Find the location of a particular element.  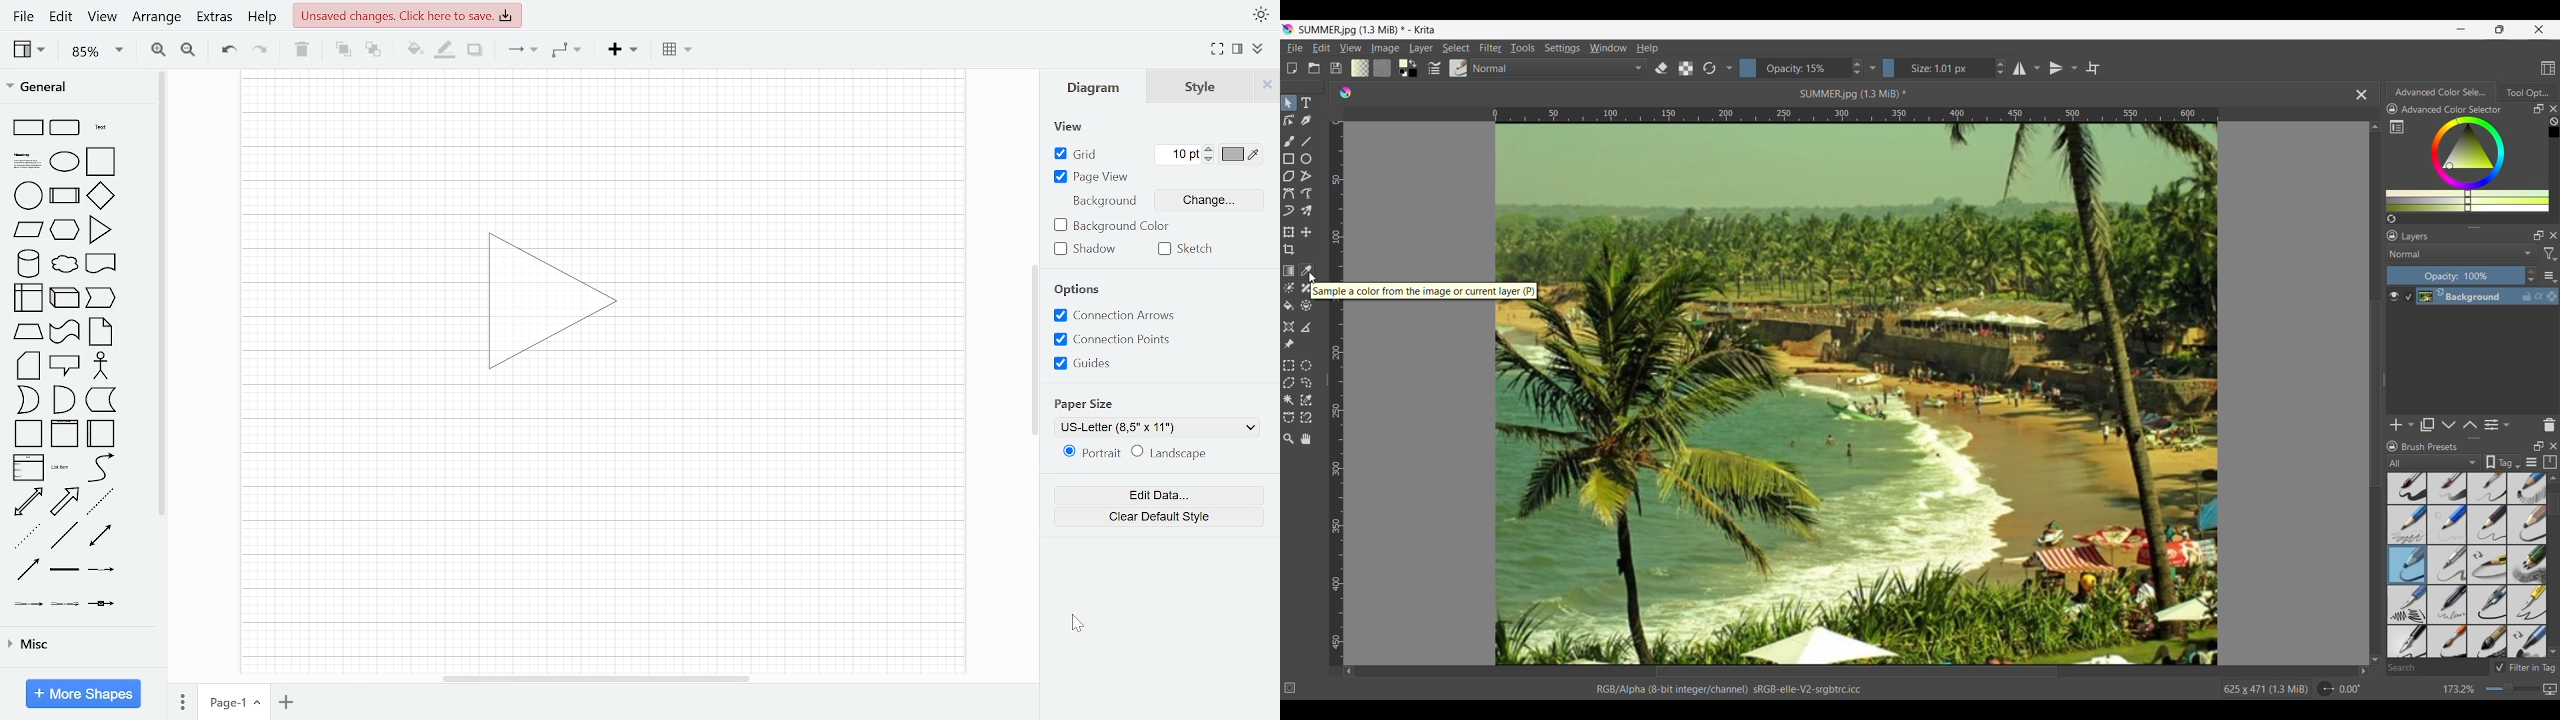

List item is located at coordinates (63, 468).